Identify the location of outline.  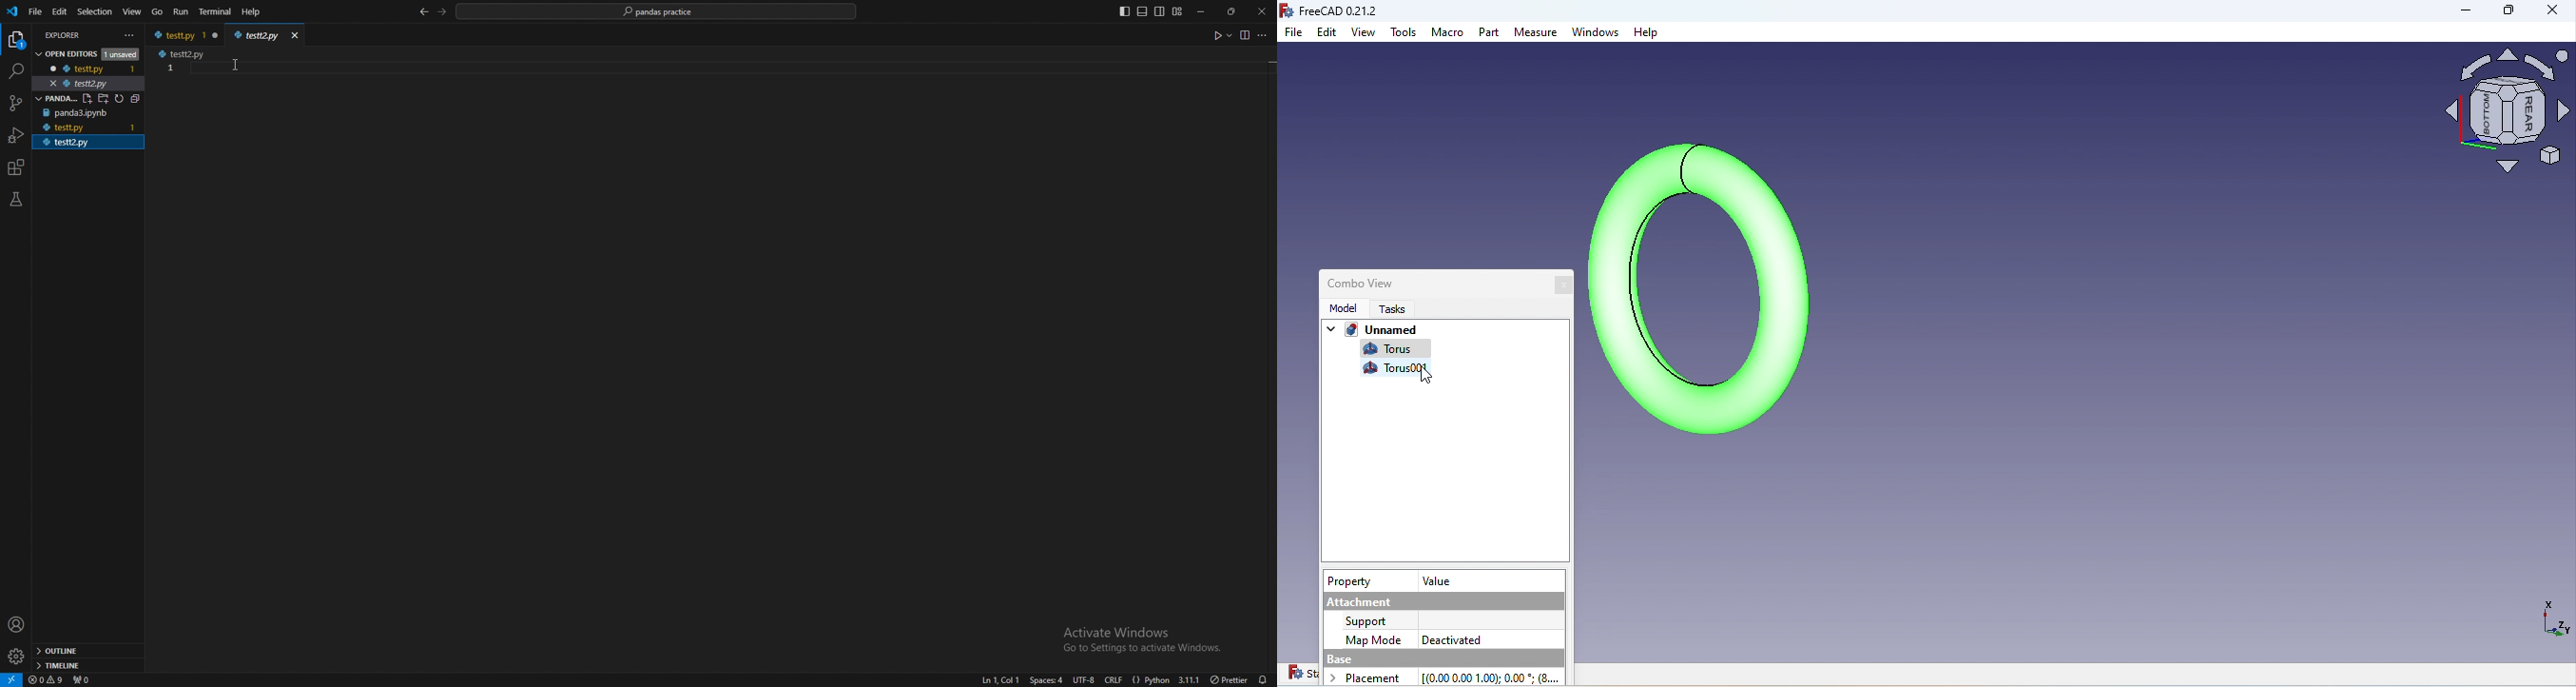
(85, 651).